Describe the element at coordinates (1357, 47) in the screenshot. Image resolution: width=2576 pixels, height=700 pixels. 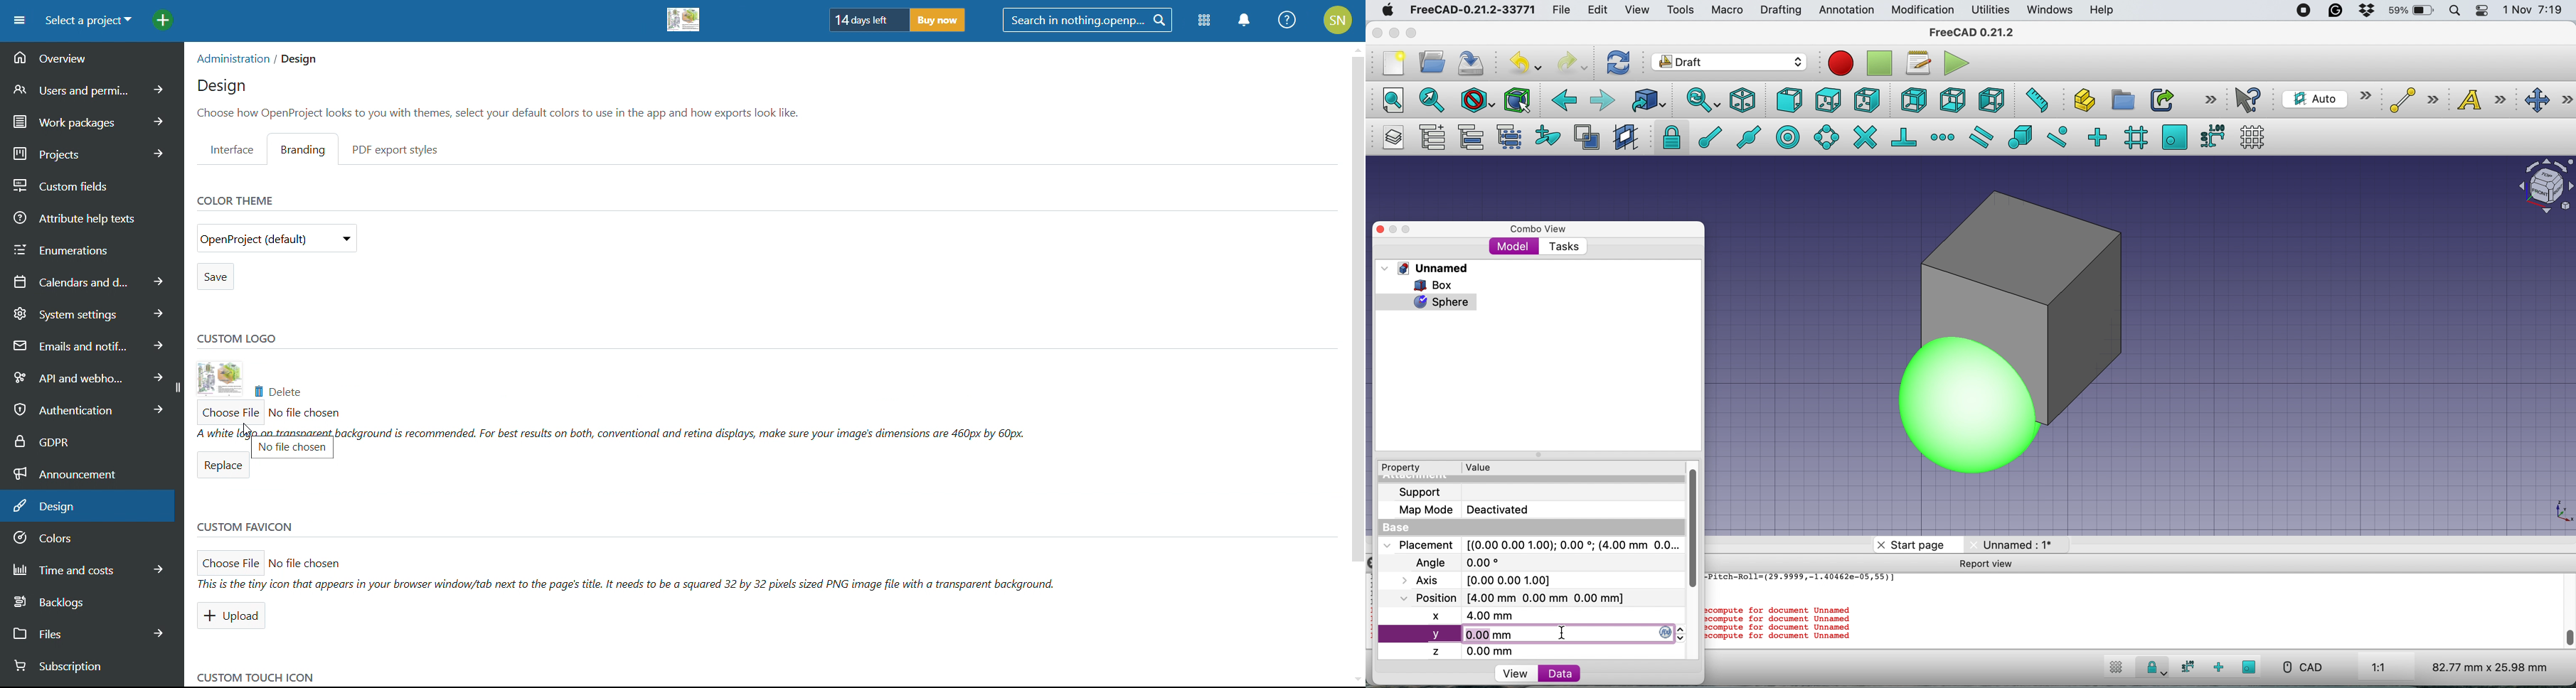
I see `scroll up` at that location.